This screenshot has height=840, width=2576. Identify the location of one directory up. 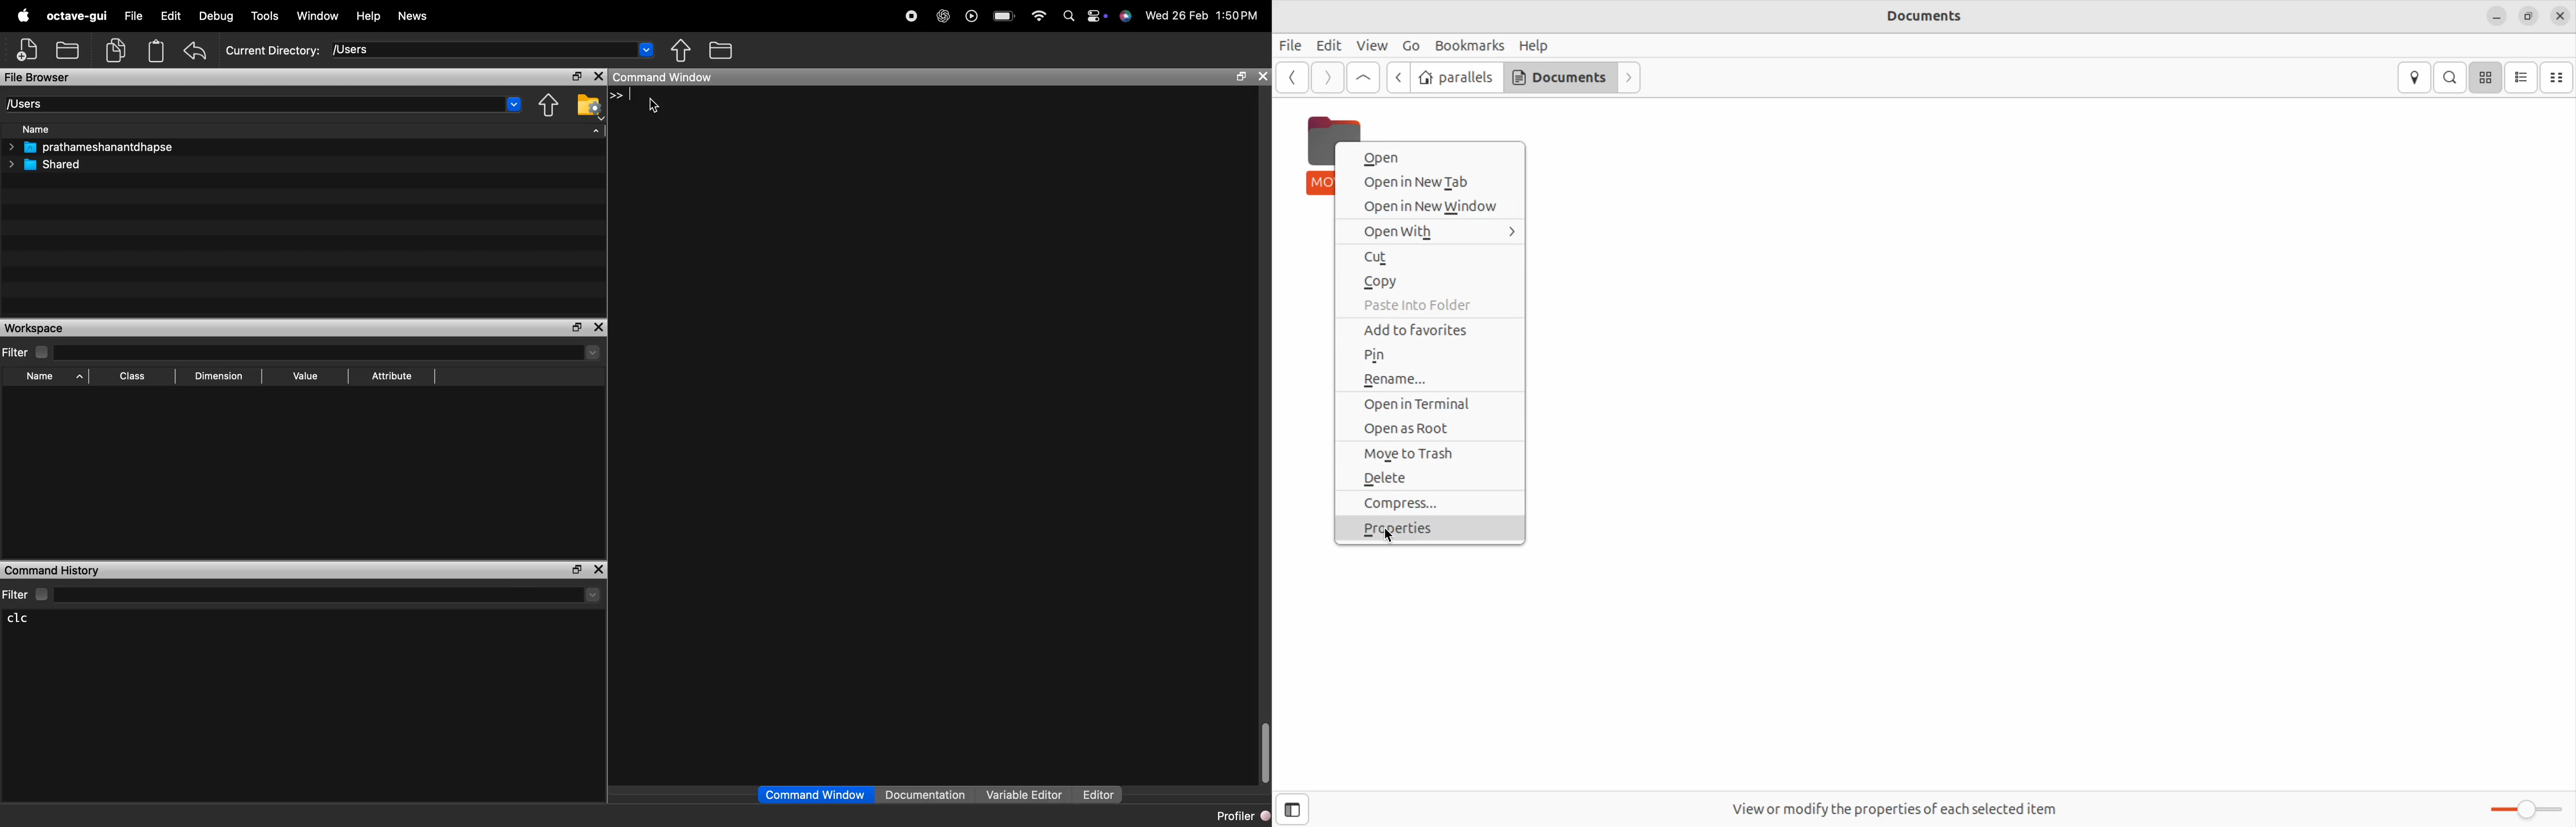
(685, 51).